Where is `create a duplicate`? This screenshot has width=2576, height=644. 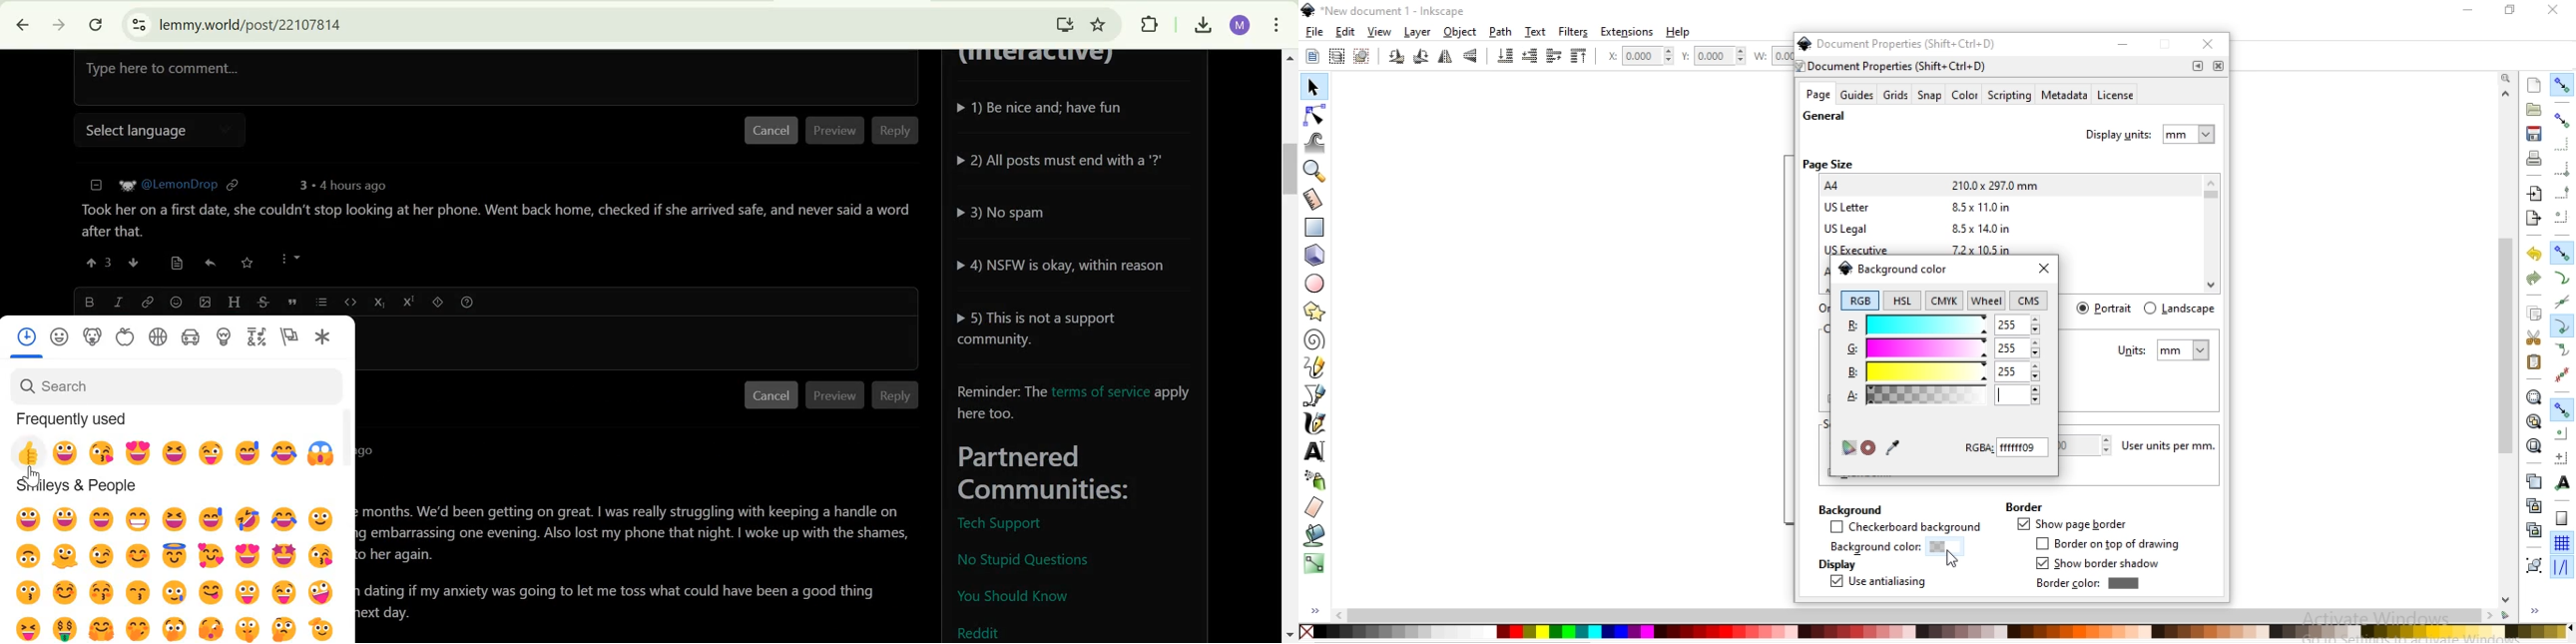 create a duplicate is located at coordinates (2534, 482).